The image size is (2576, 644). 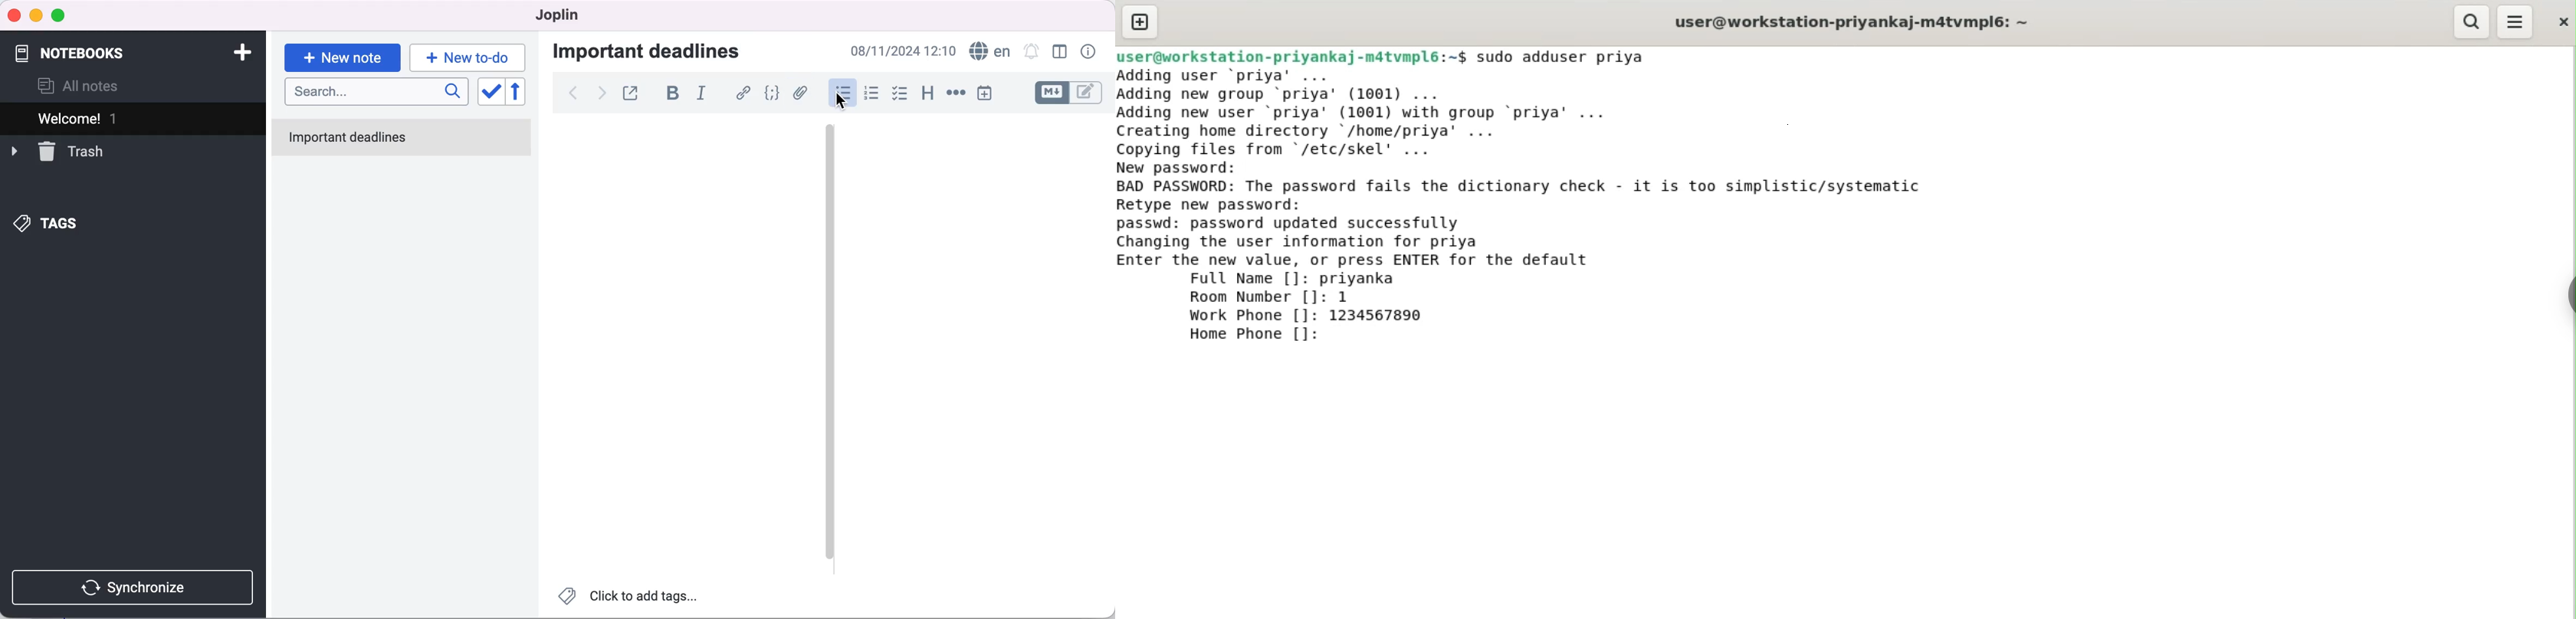 What do you see at coordinates (988, 52) in the screenshot?
I see `language` at bounding box center [988, 52].